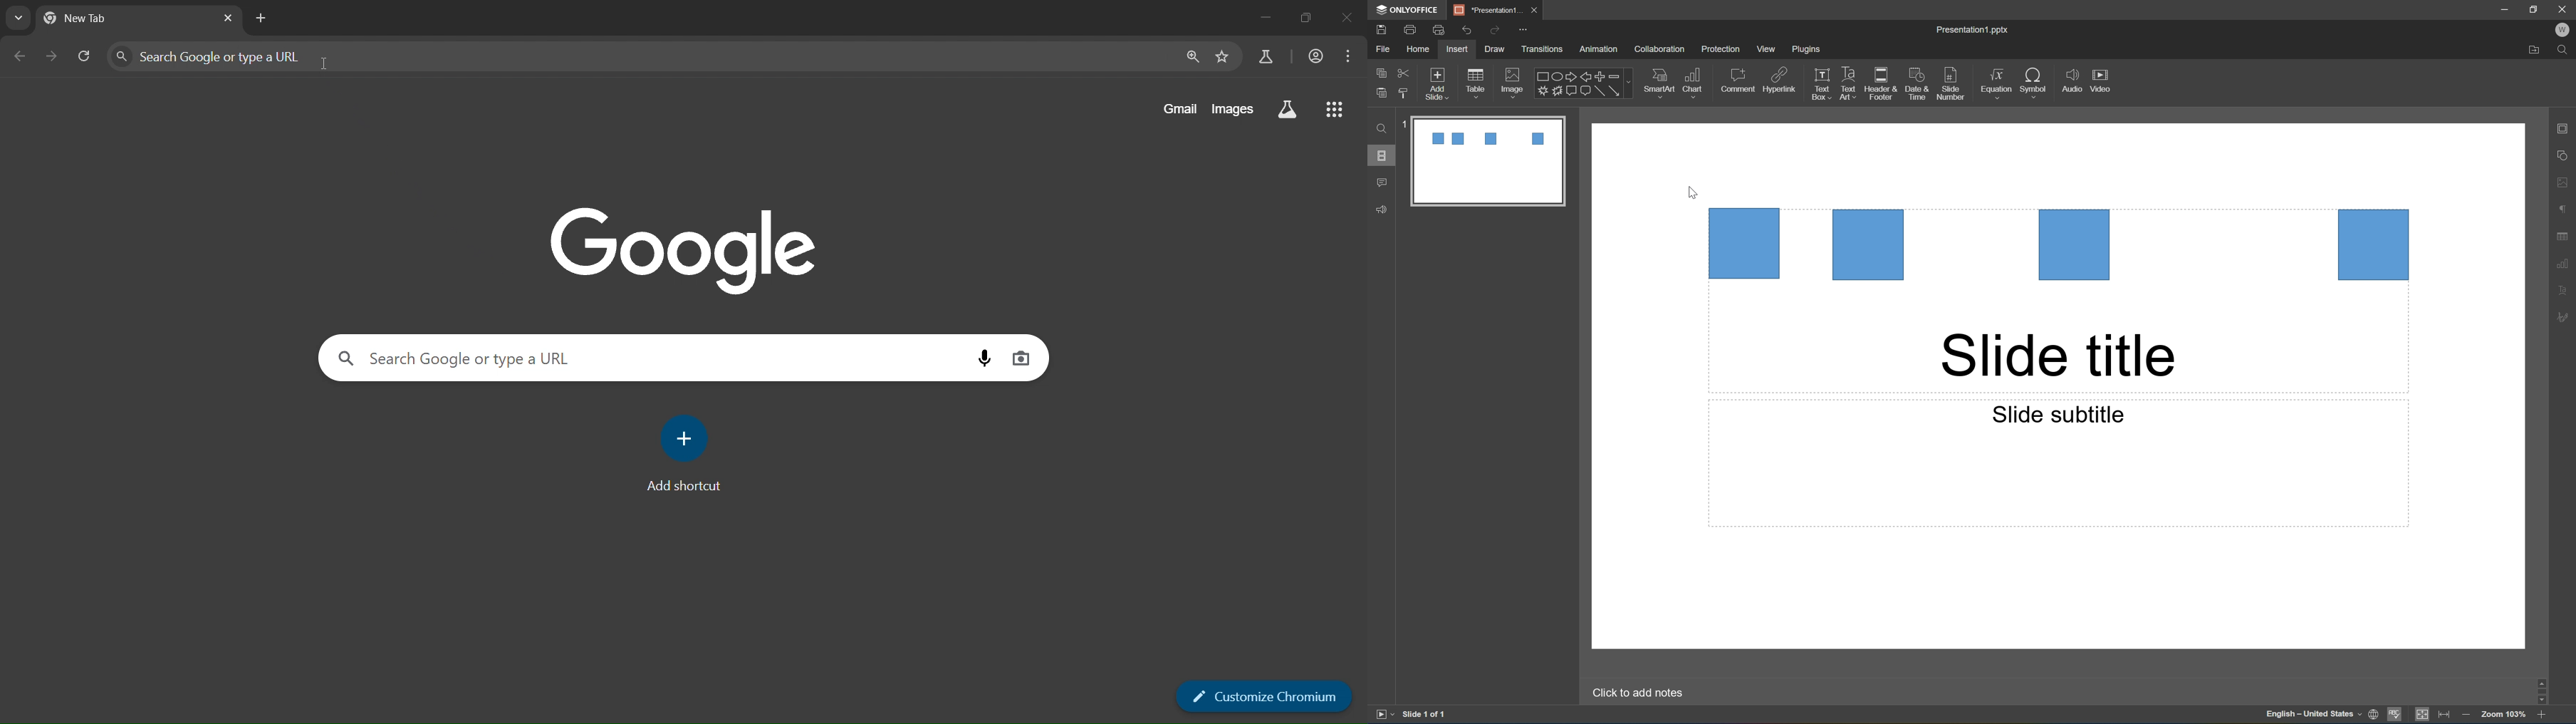 Image resolution: width=2576 pixels, height=728 pixels. Describe the element at coordinates (1641, 693) in the screenshot. I see `Click to add notes` at that location.